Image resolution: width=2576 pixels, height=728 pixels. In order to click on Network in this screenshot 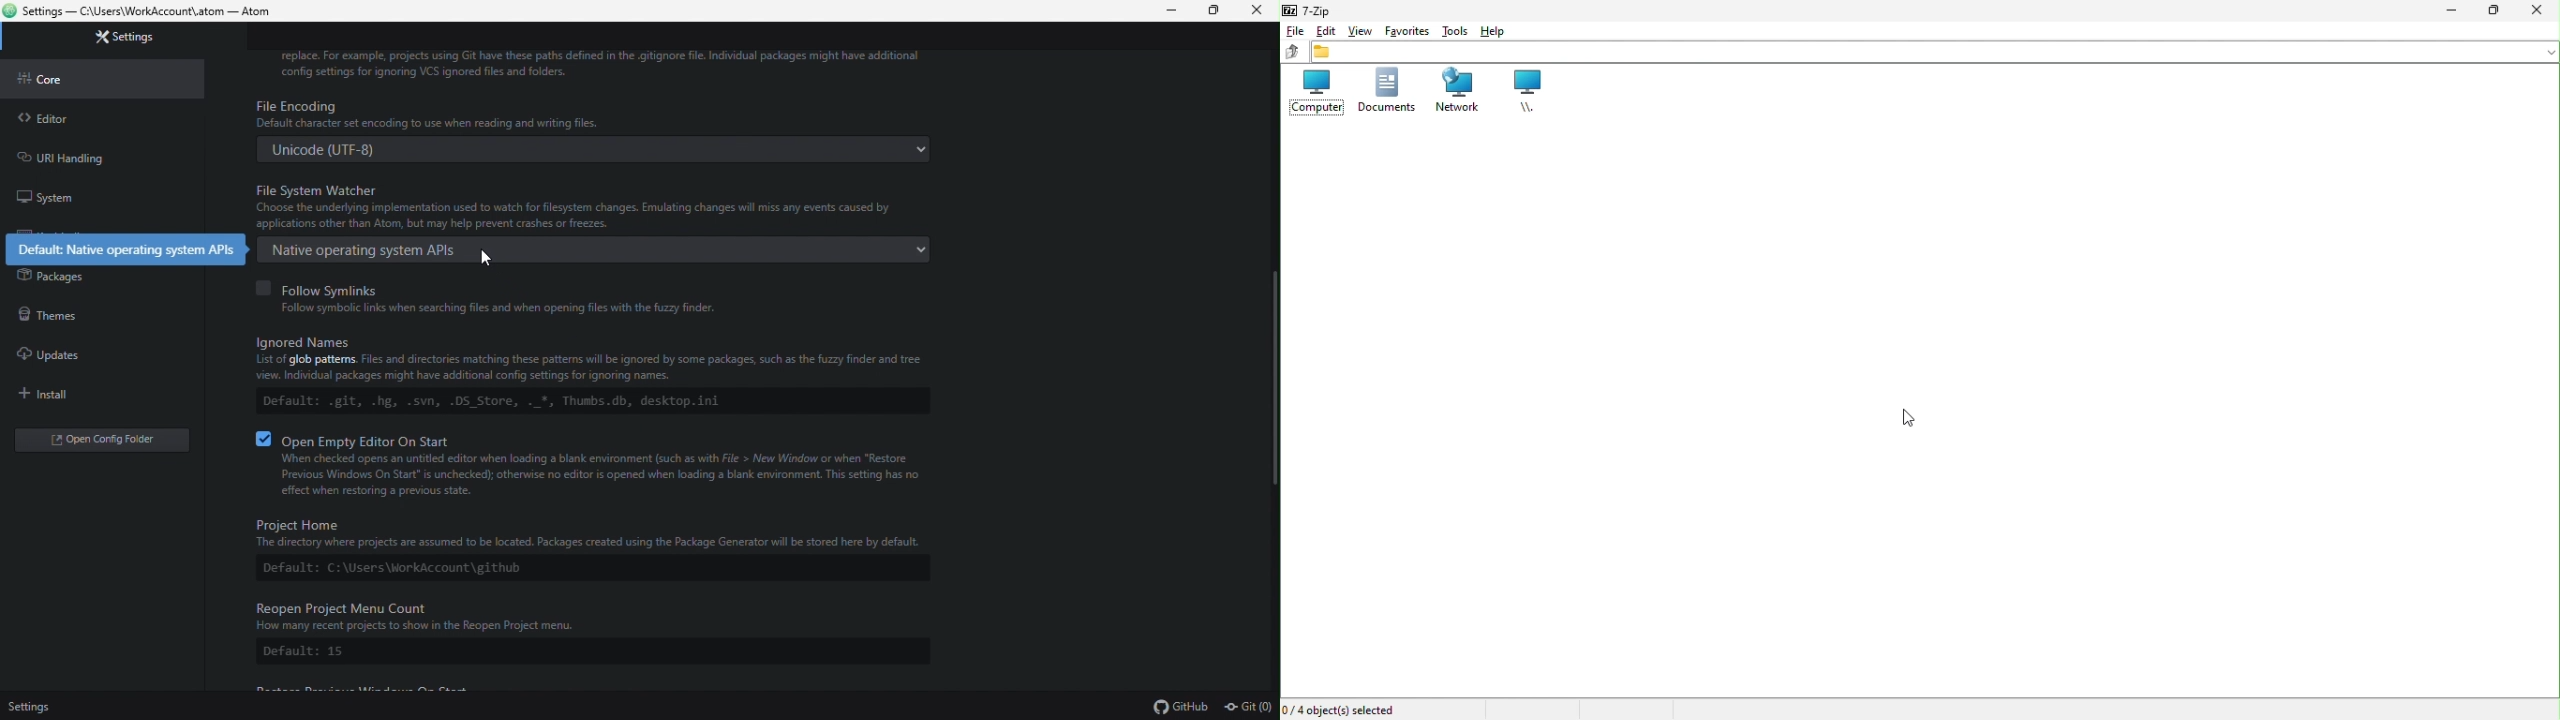, I will do `click(1459, 92)`.